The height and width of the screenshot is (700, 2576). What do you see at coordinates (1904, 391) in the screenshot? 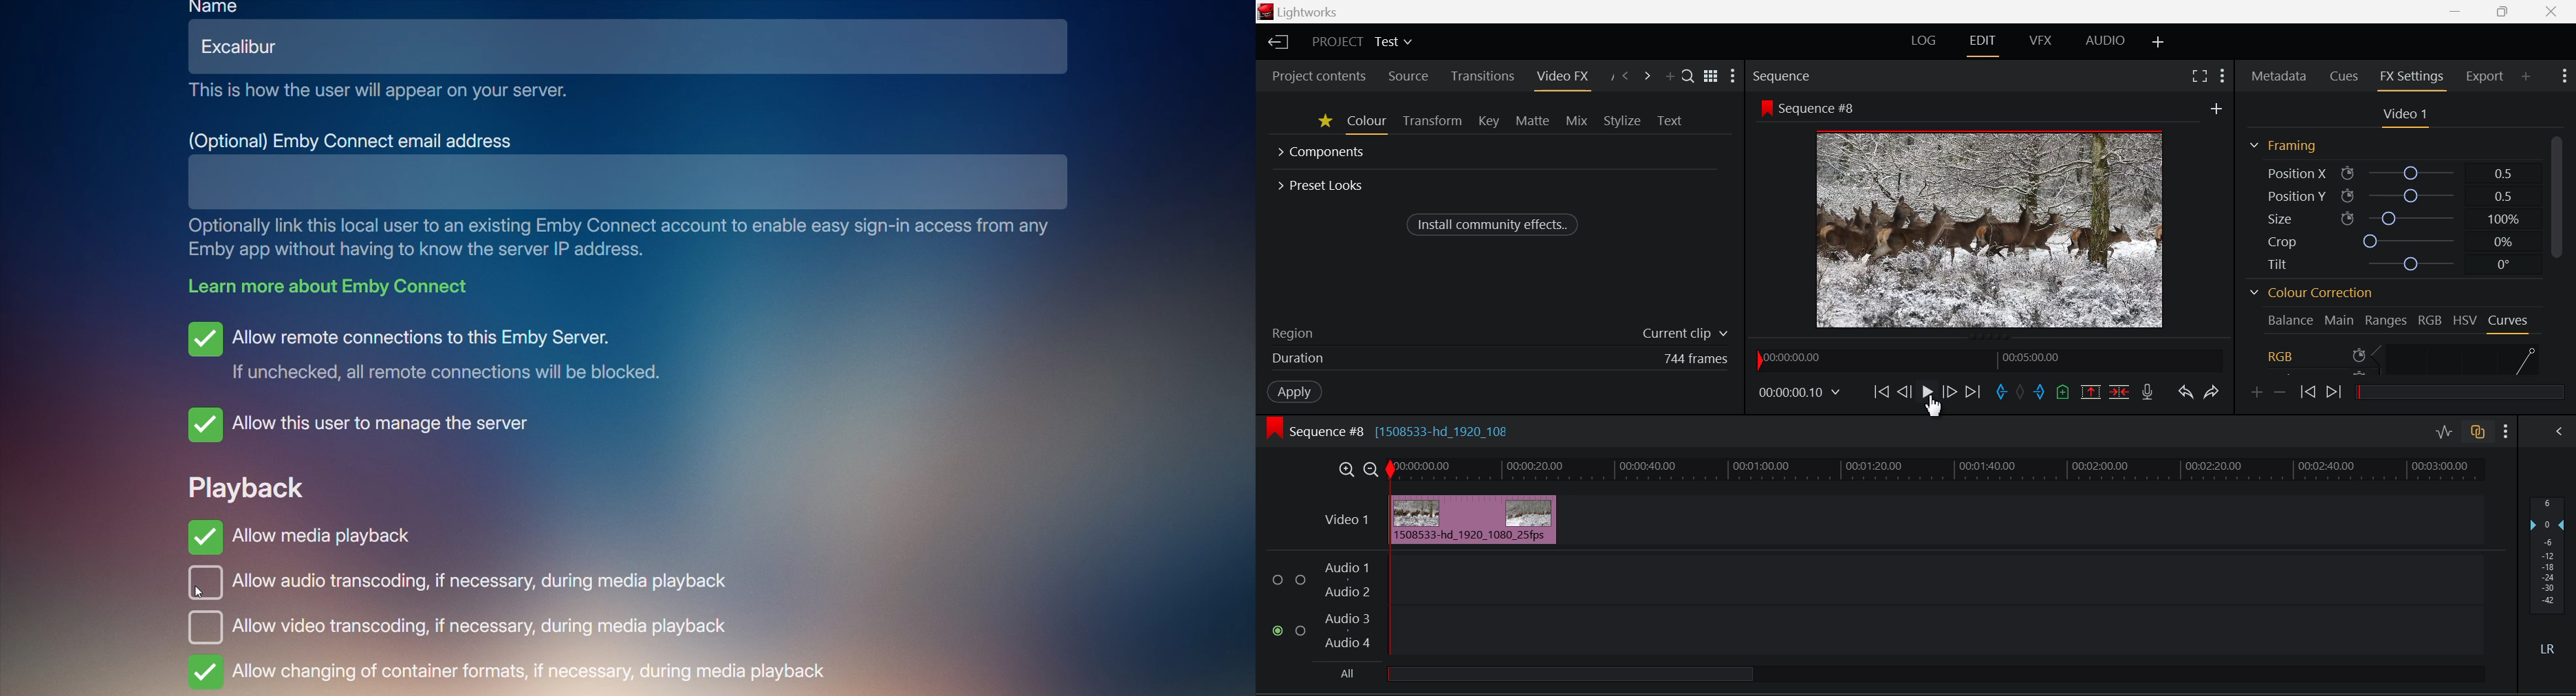
I see `Go Back` at bounding box center [1904, 391].